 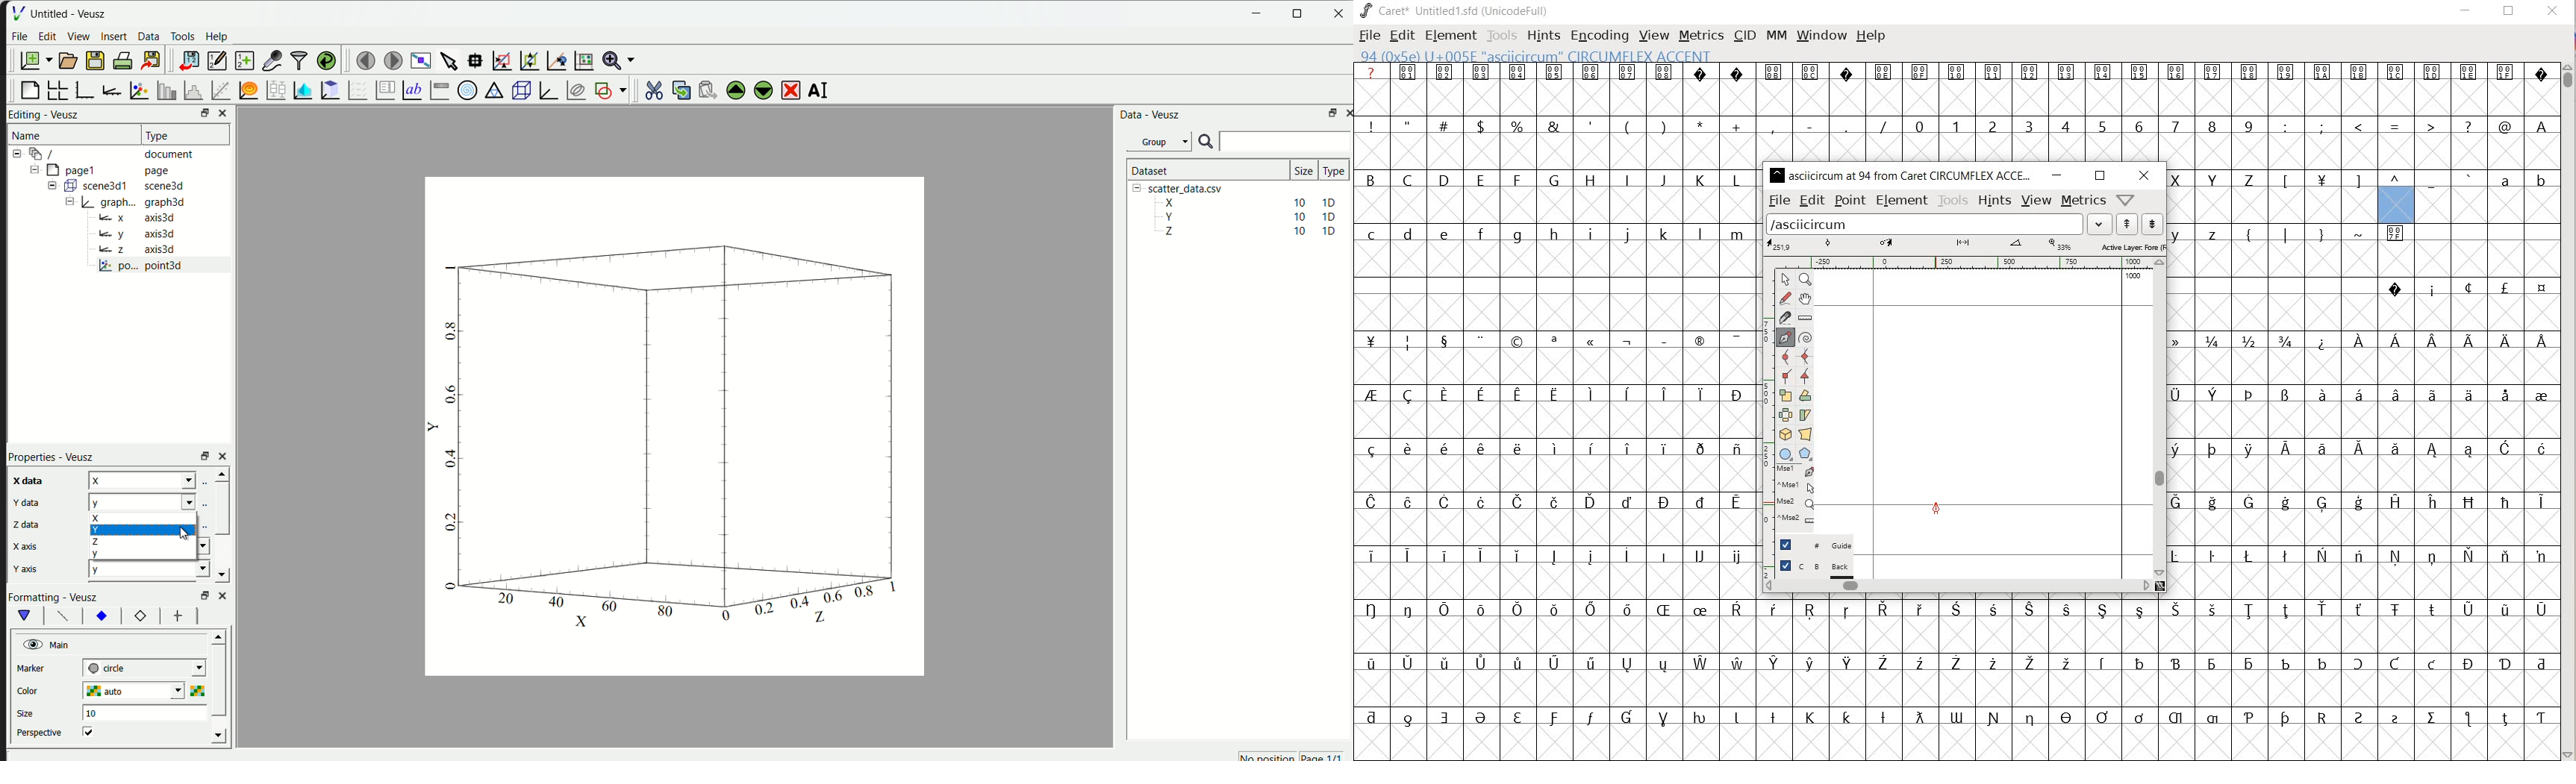 I want to click on HELP, so click(x=1871, y=35).